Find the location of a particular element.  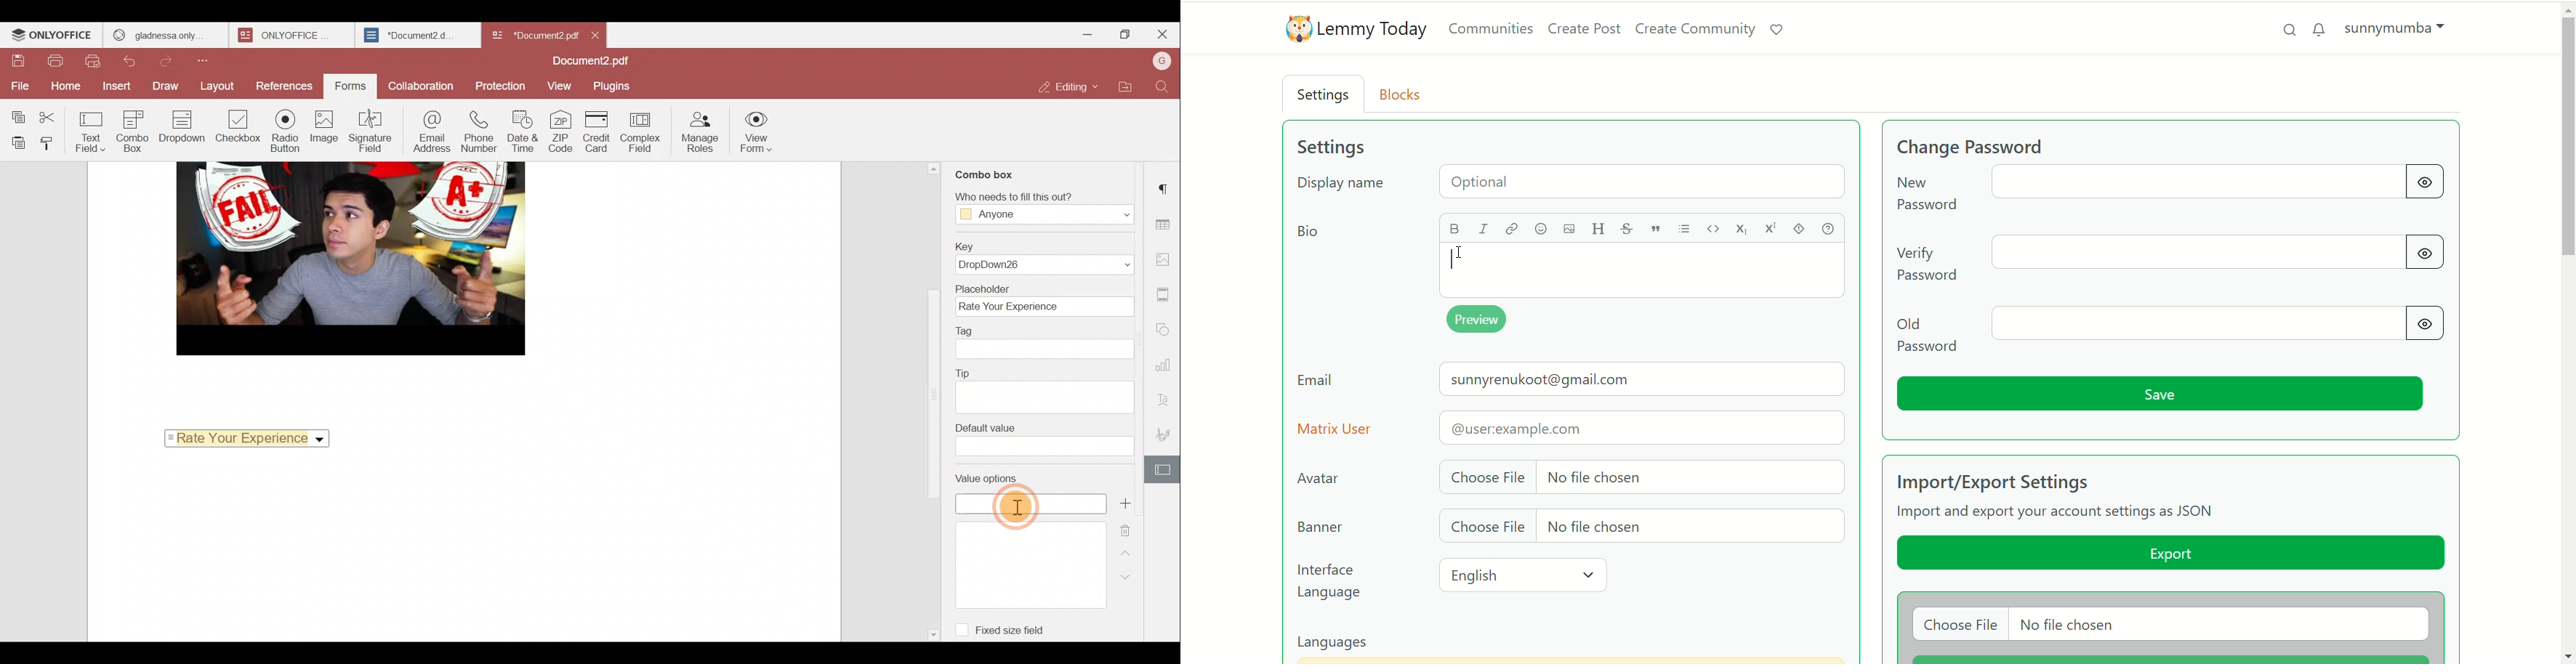

Typing beam is located at coordinates (1454, 259).